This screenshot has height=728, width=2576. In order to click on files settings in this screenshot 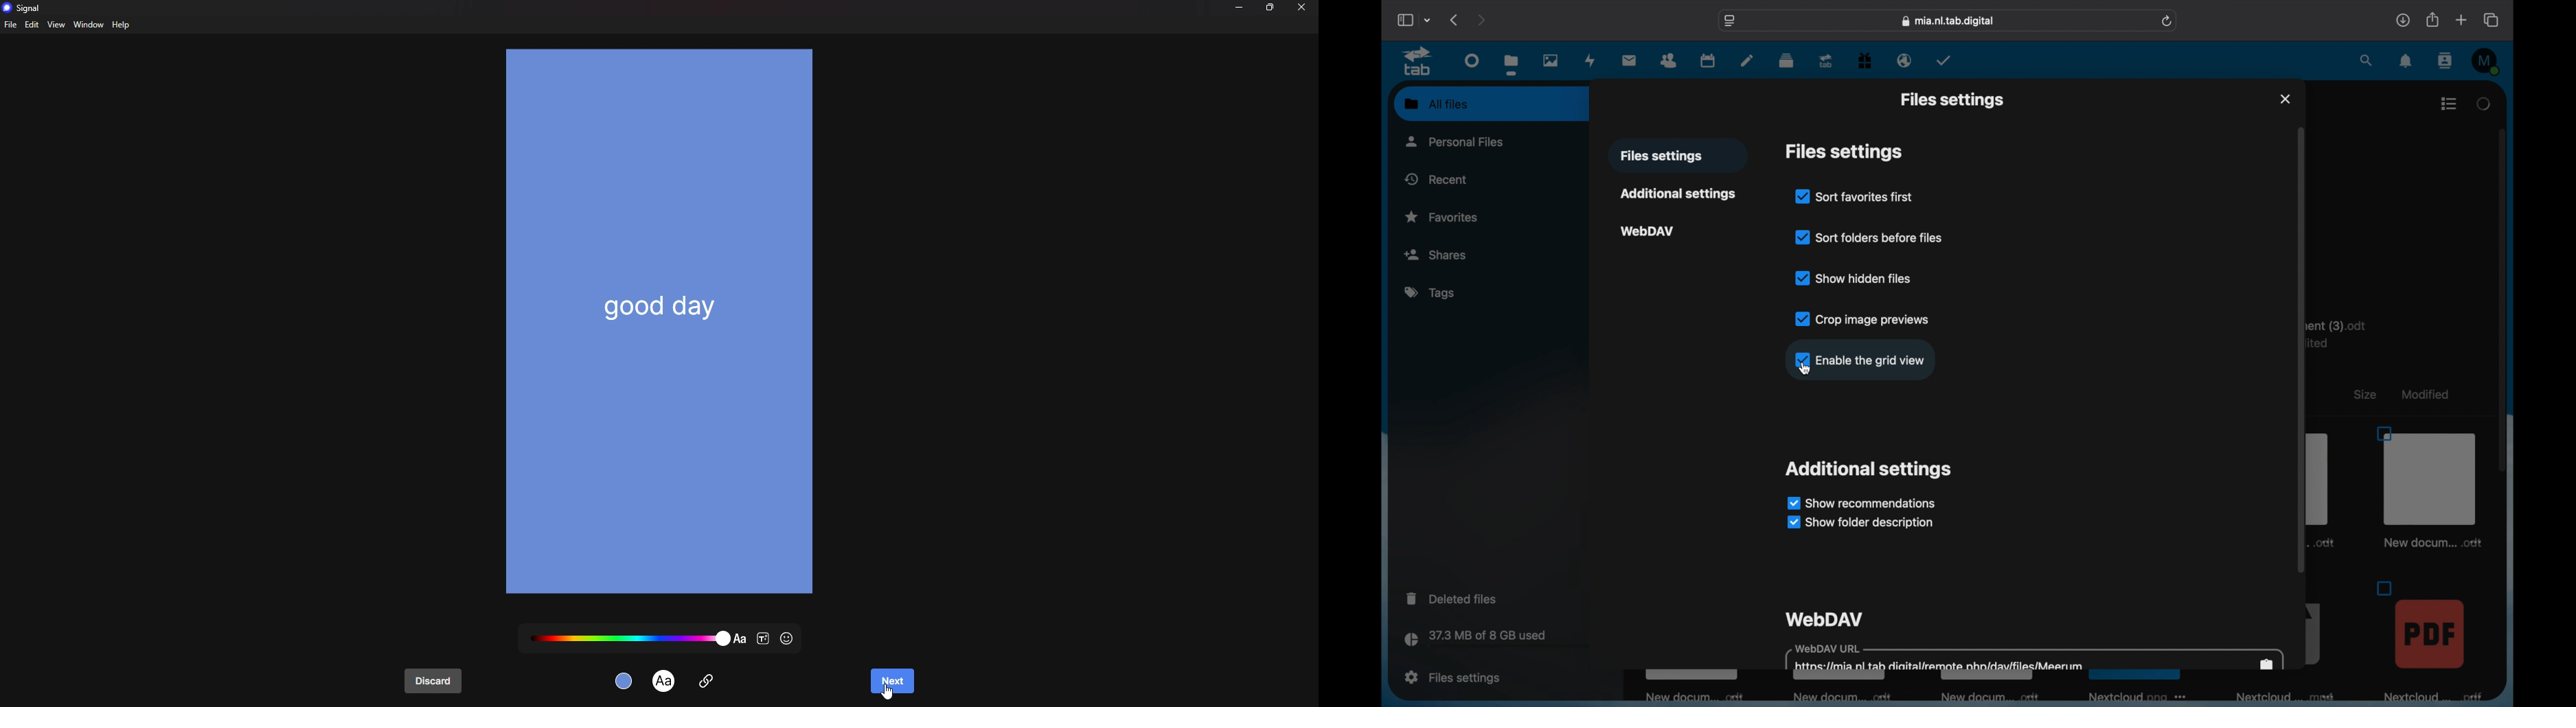, I will do `click(1844, 152)`.